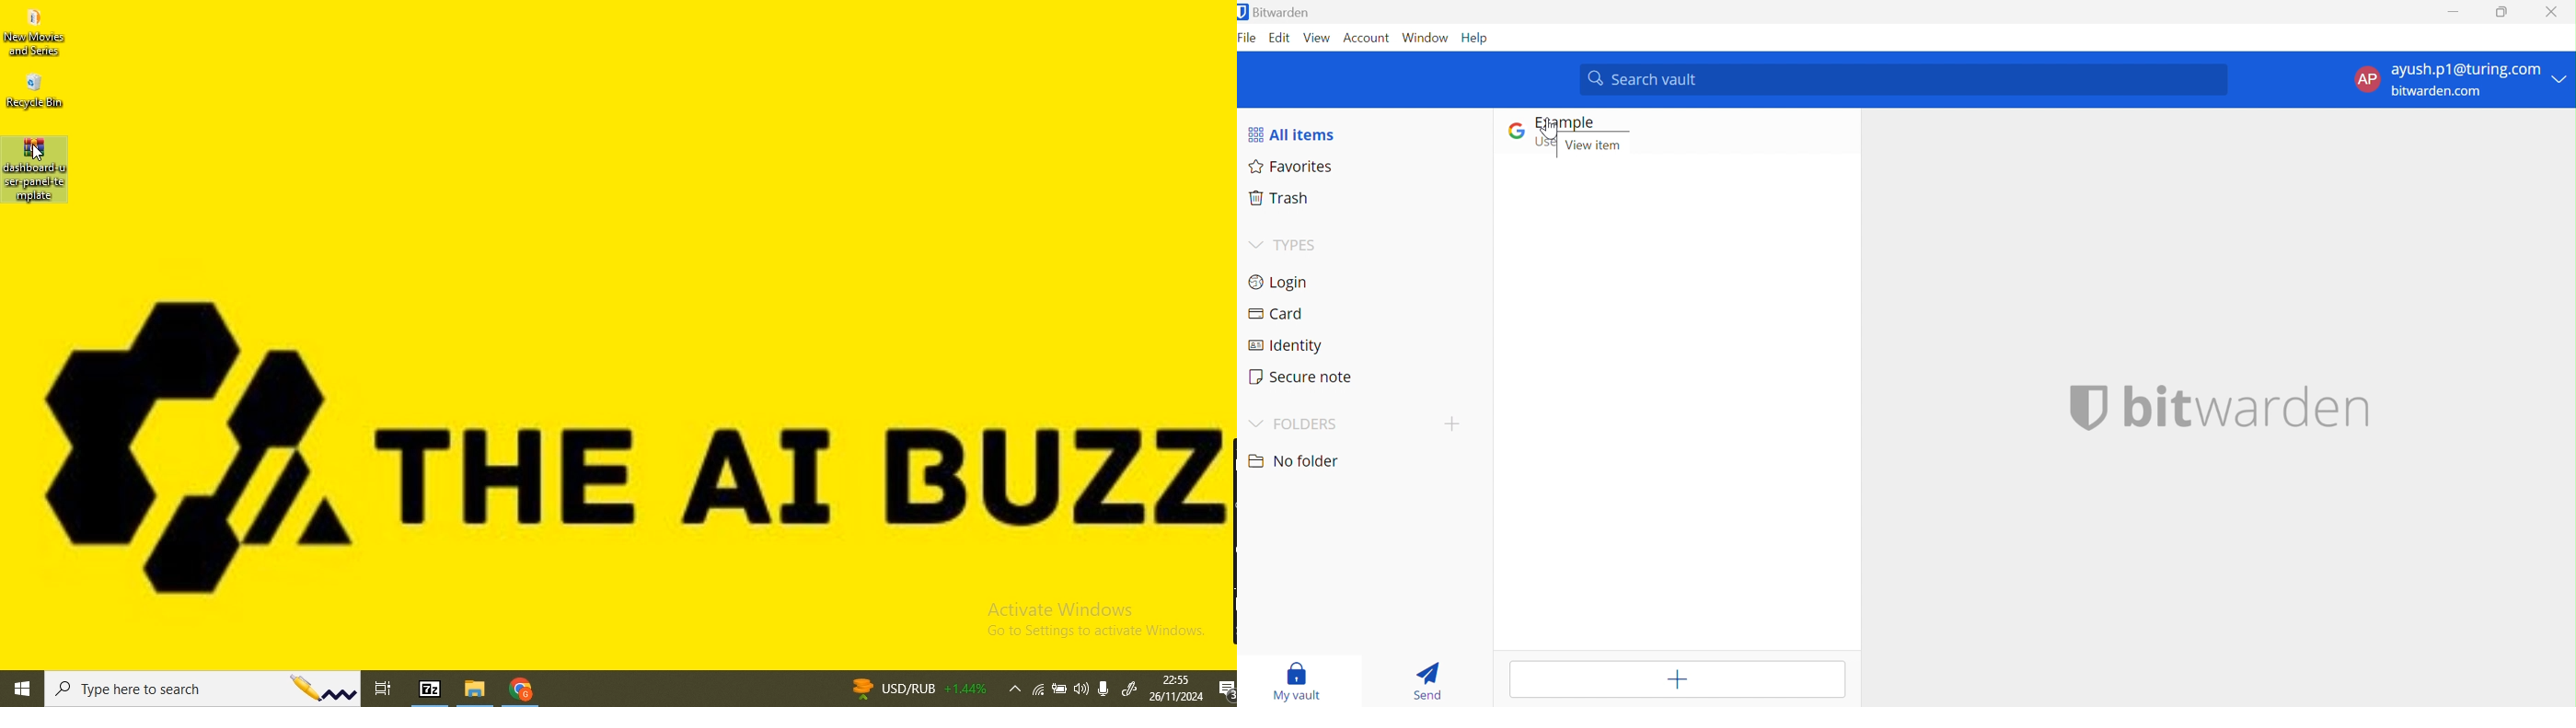  What do you see at coordinates (1253, 421) in the screenshot?
I see `Drop Down` at bounding box center [1253, 421].